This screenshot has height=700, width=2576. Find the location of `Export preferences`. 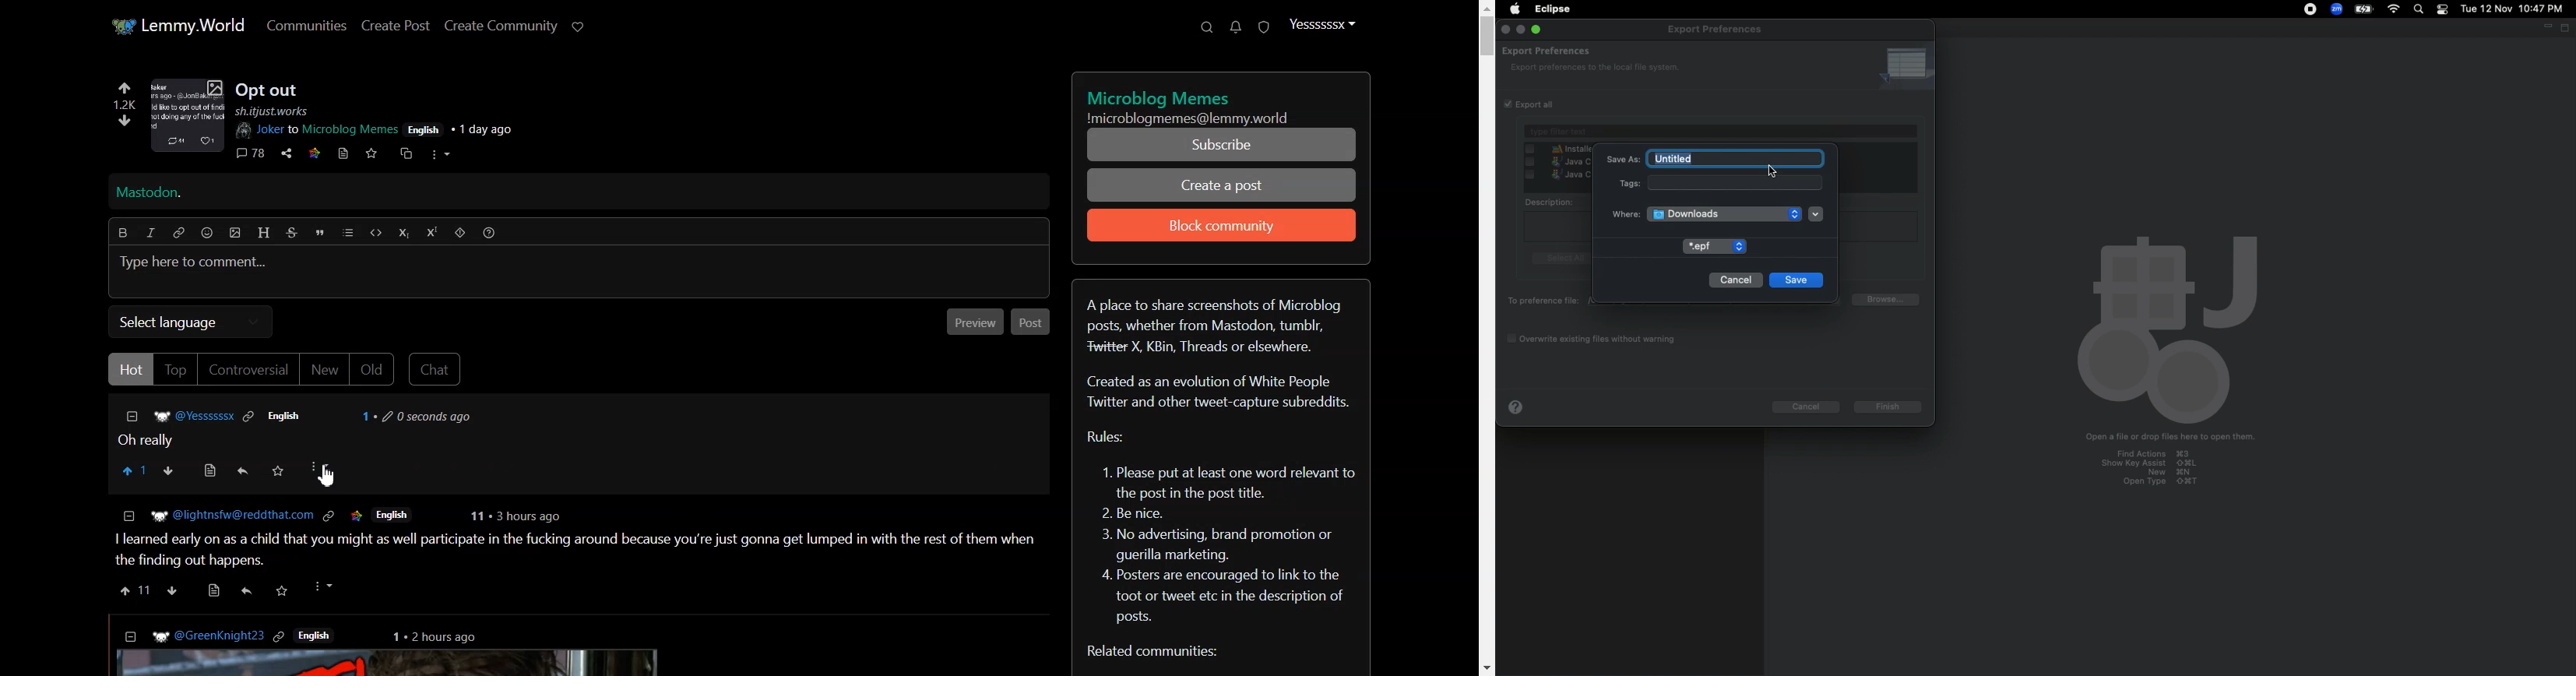

Export preferences is located at coordinates (1549, 51).